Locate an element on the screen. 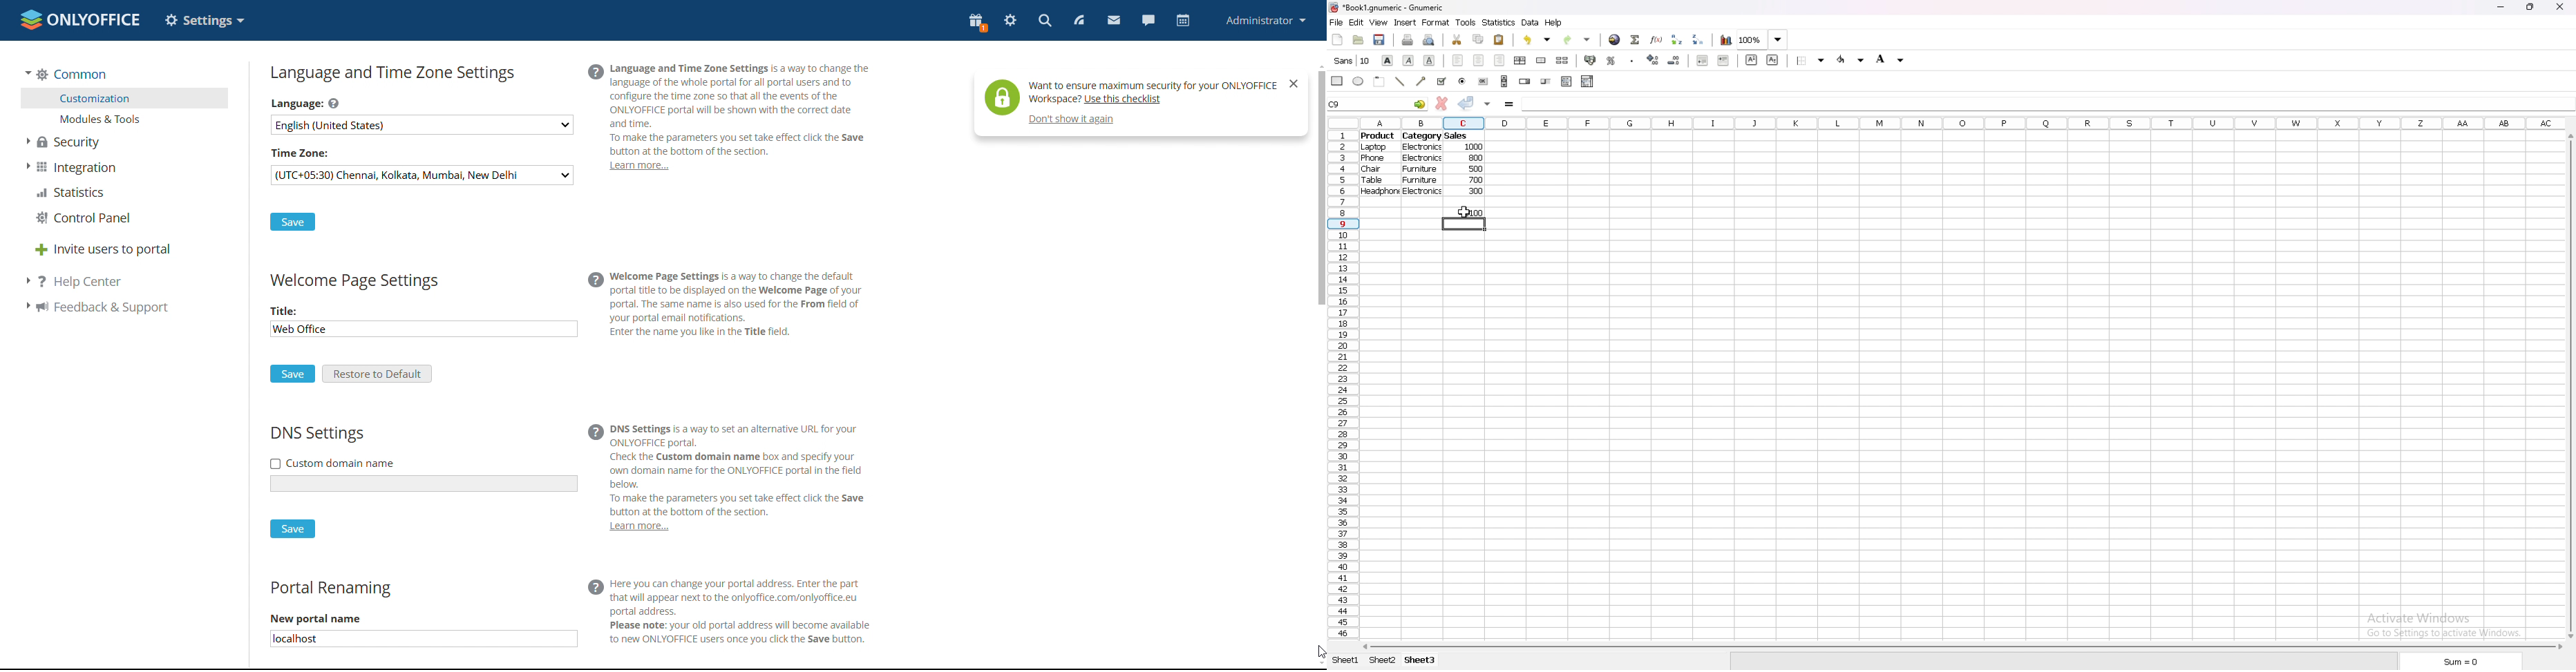  phone is located at coordinates (1372, 158).